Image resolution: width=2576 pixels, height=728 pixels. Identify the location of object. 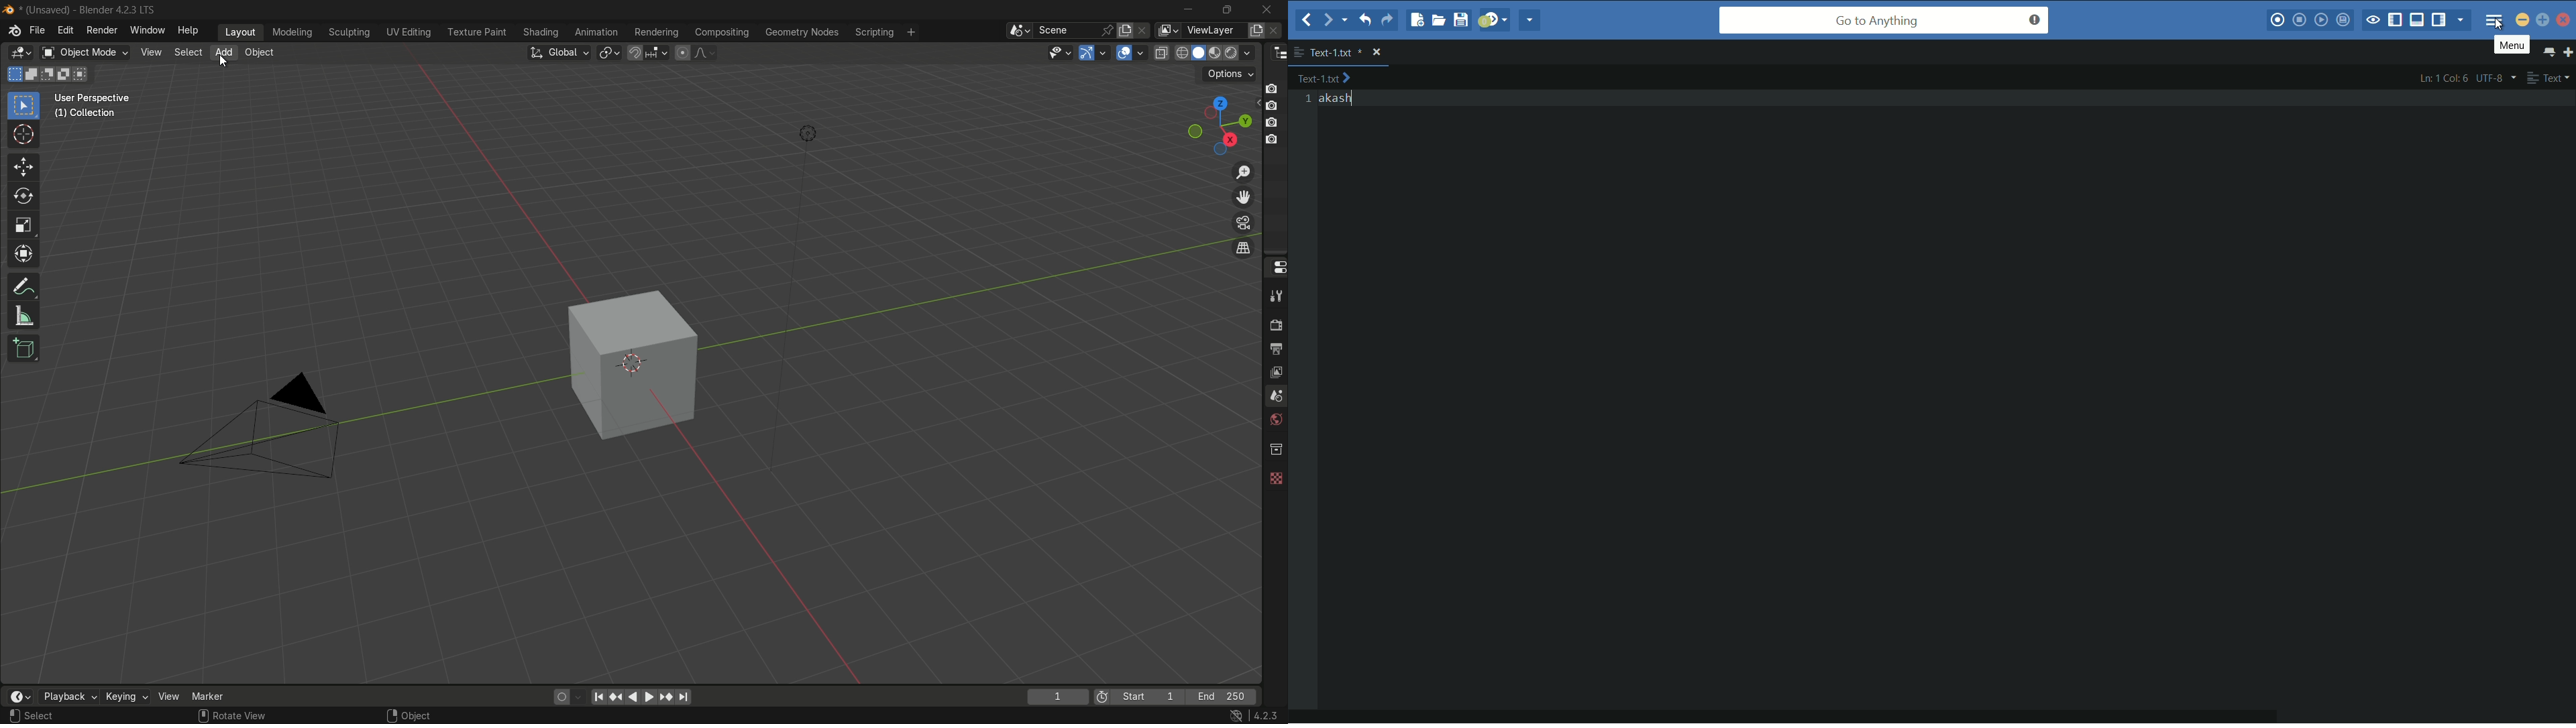
(411, 714).